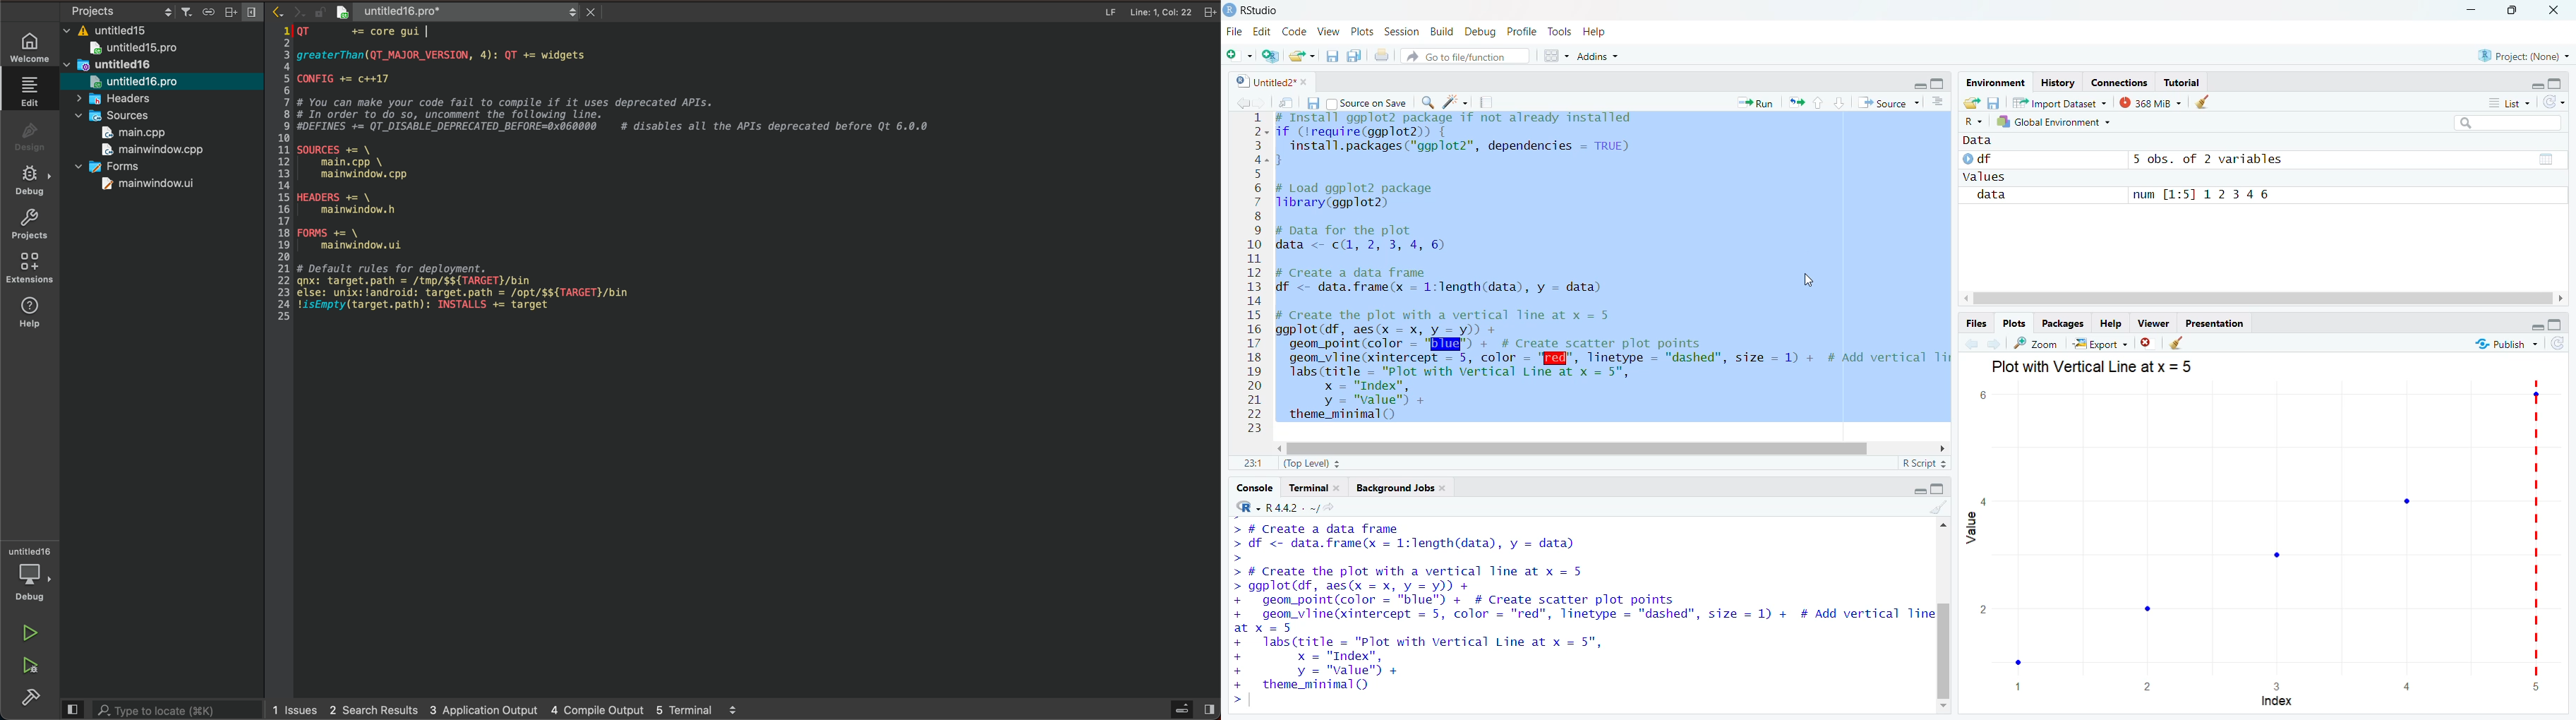 Image resolution: width=2576 pixels, height=728 pixels. What do you see at coordinates (1237, 102) in the screenshot?
I see `back` at bounding box center [1237, 102].